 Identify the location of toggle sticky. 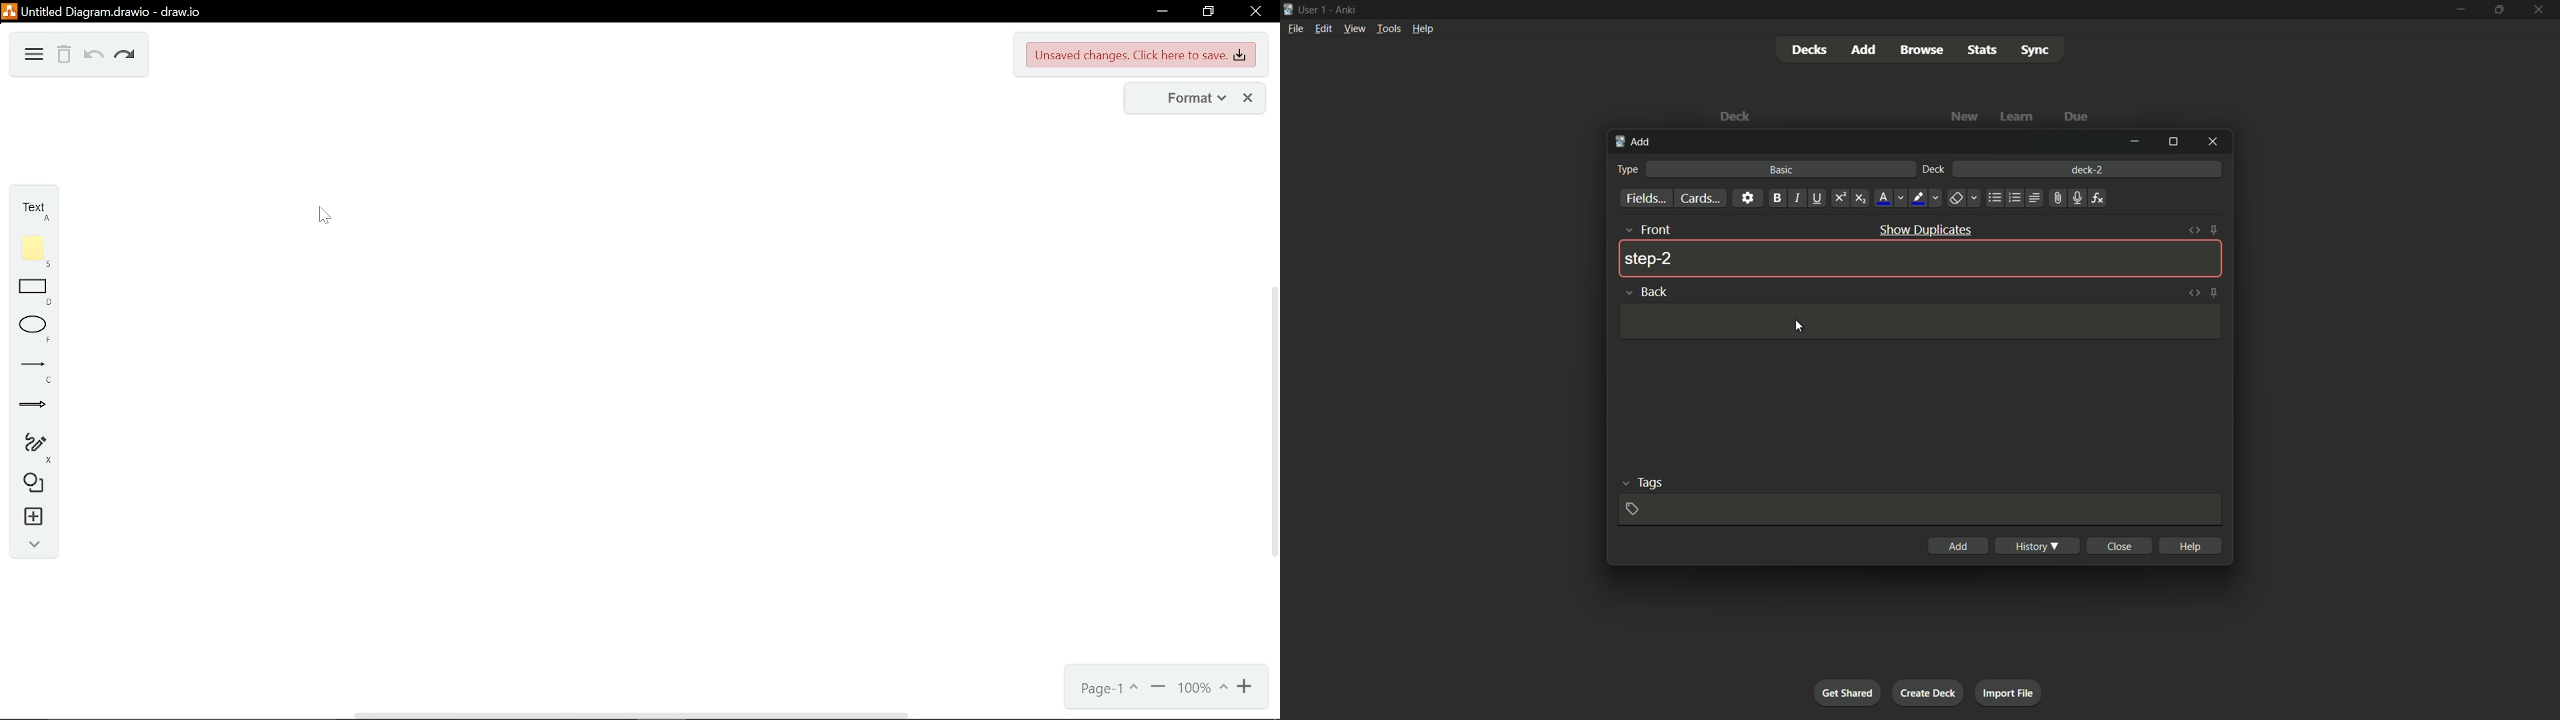
(2214, 292).